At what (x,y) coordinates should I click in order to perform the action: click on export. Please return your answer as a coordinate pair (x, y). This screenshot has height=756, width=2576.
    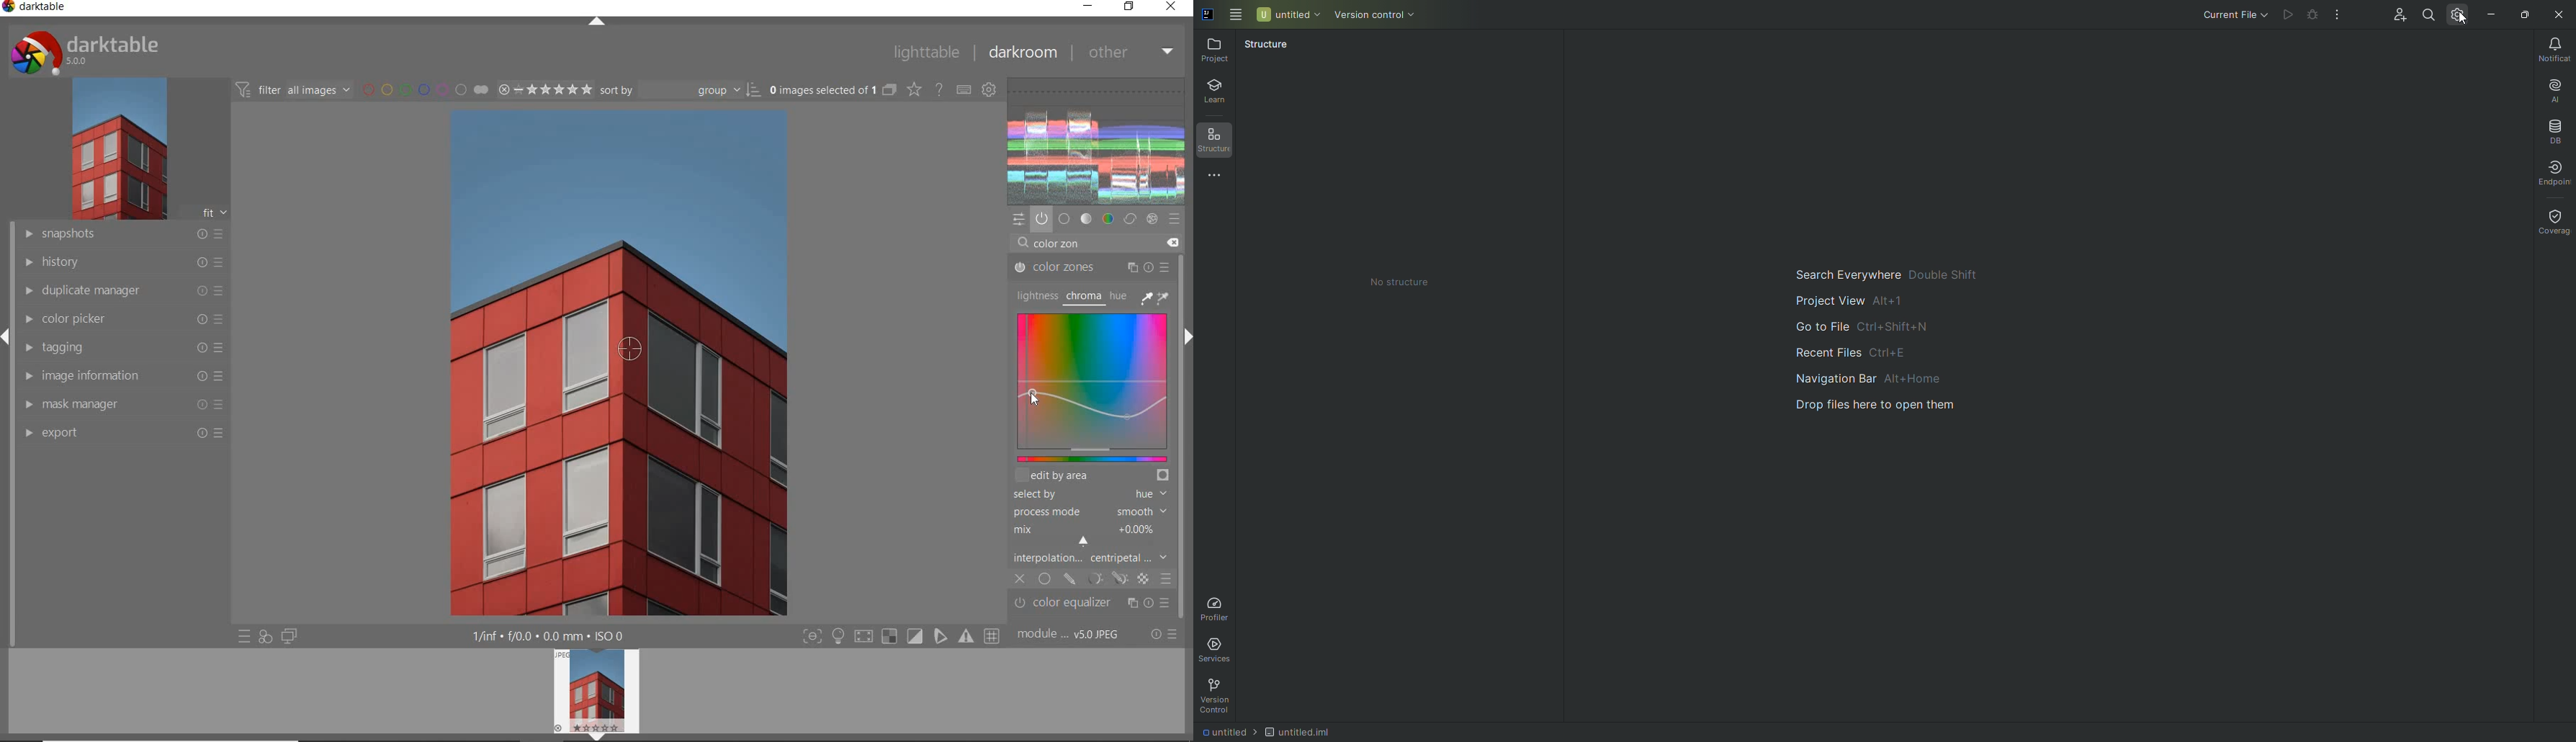
    Looking at the image, I should click on (124, 434).